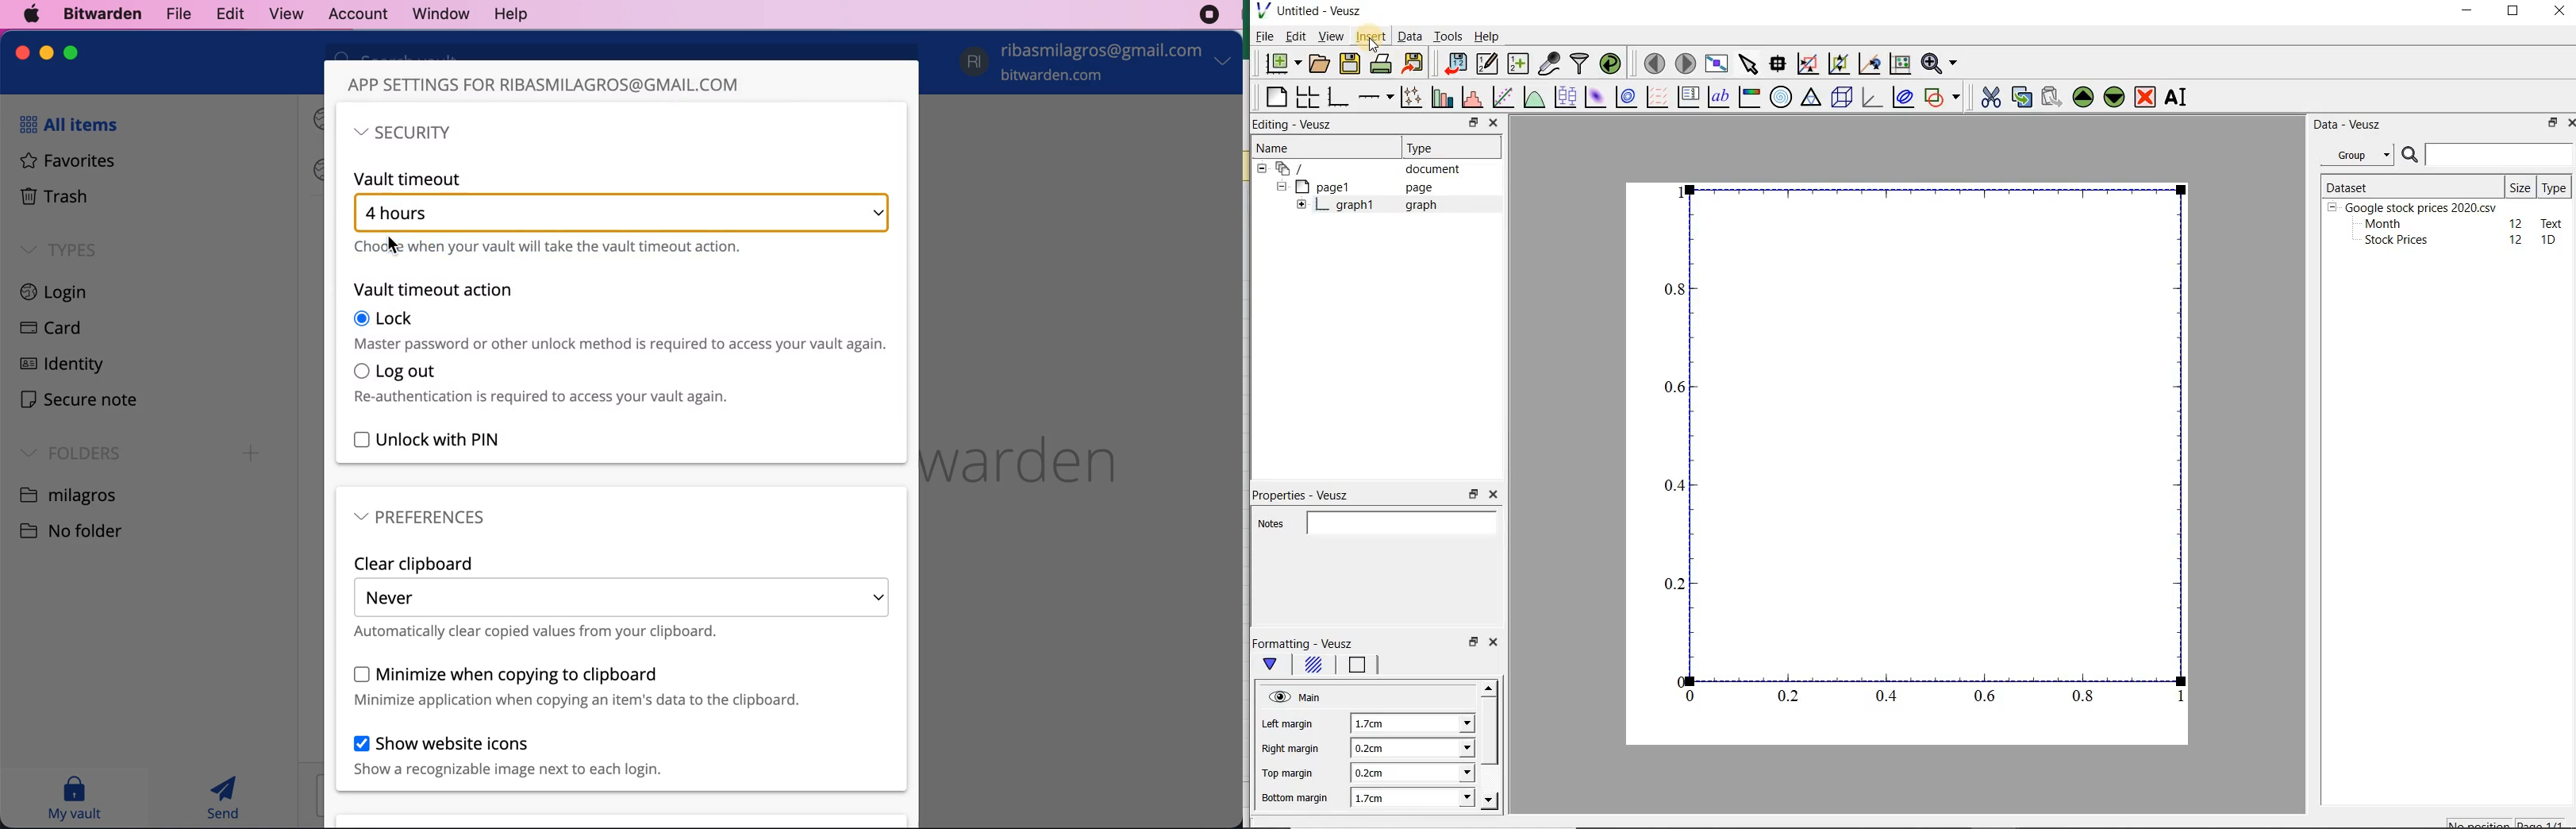  What do you see at coordinates (1747, 64) in the screenshot?
I see `select items from the graph or scroll` at bounding box center [1747, 64].